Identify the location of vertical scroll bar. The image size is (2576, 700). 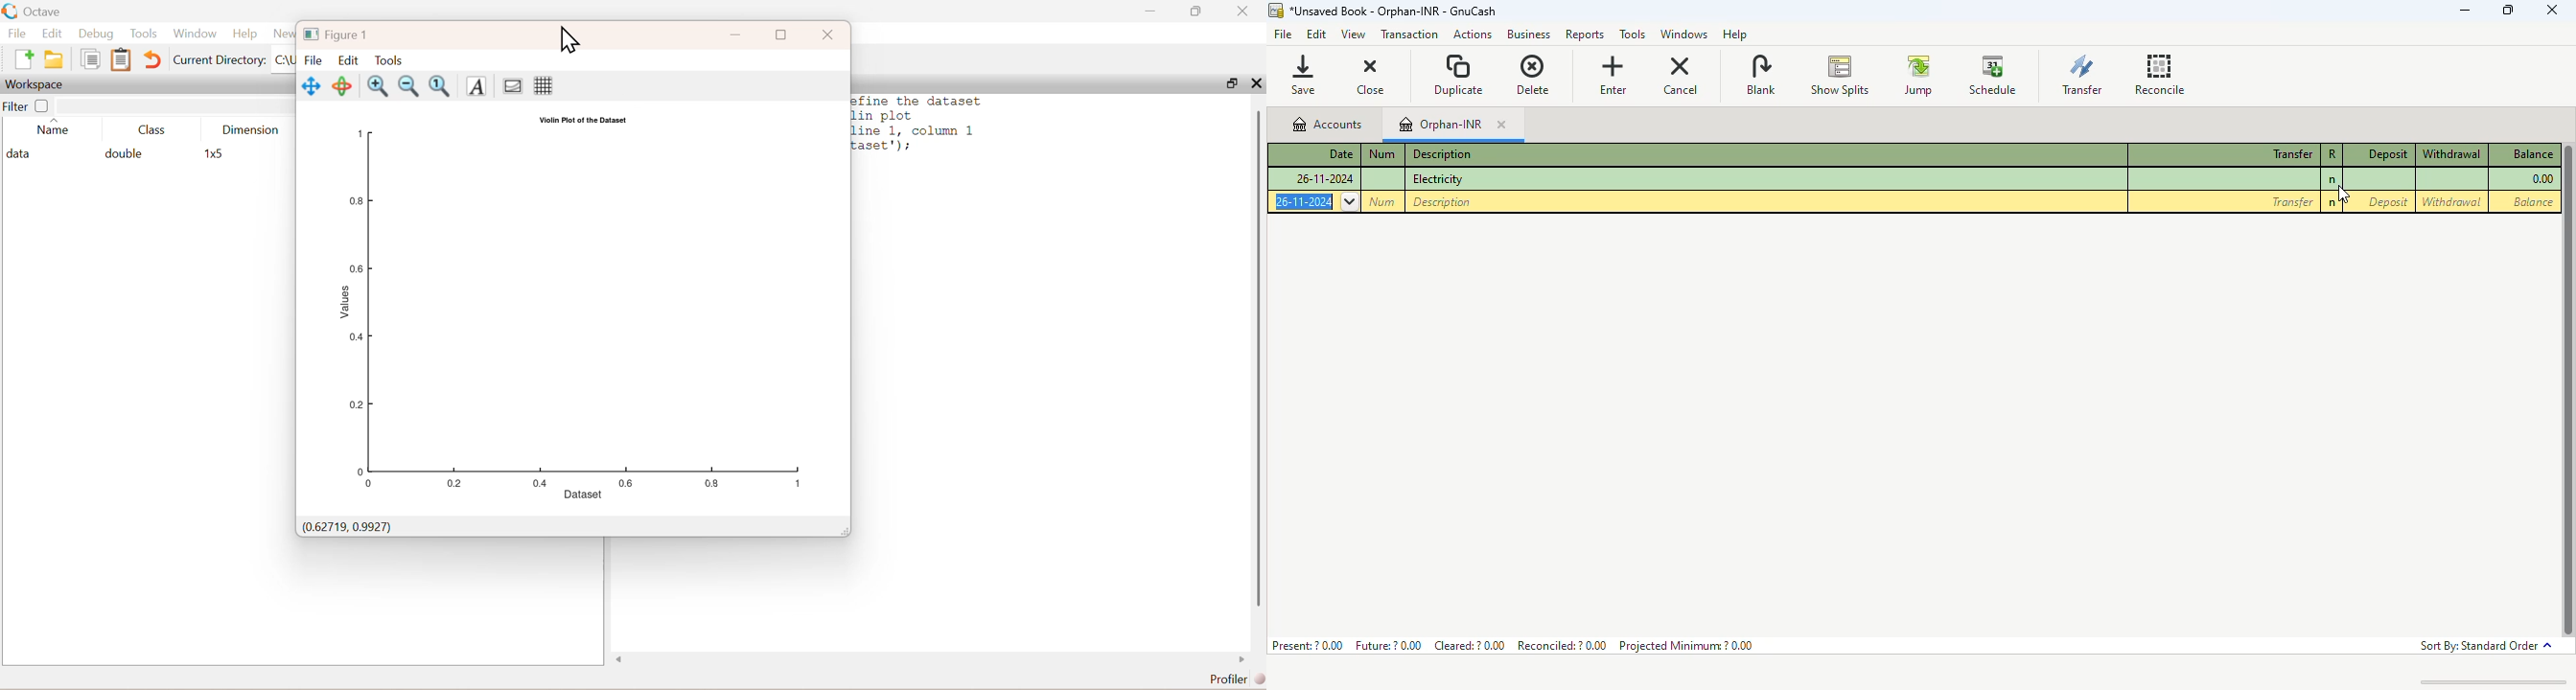
(2567, 391).